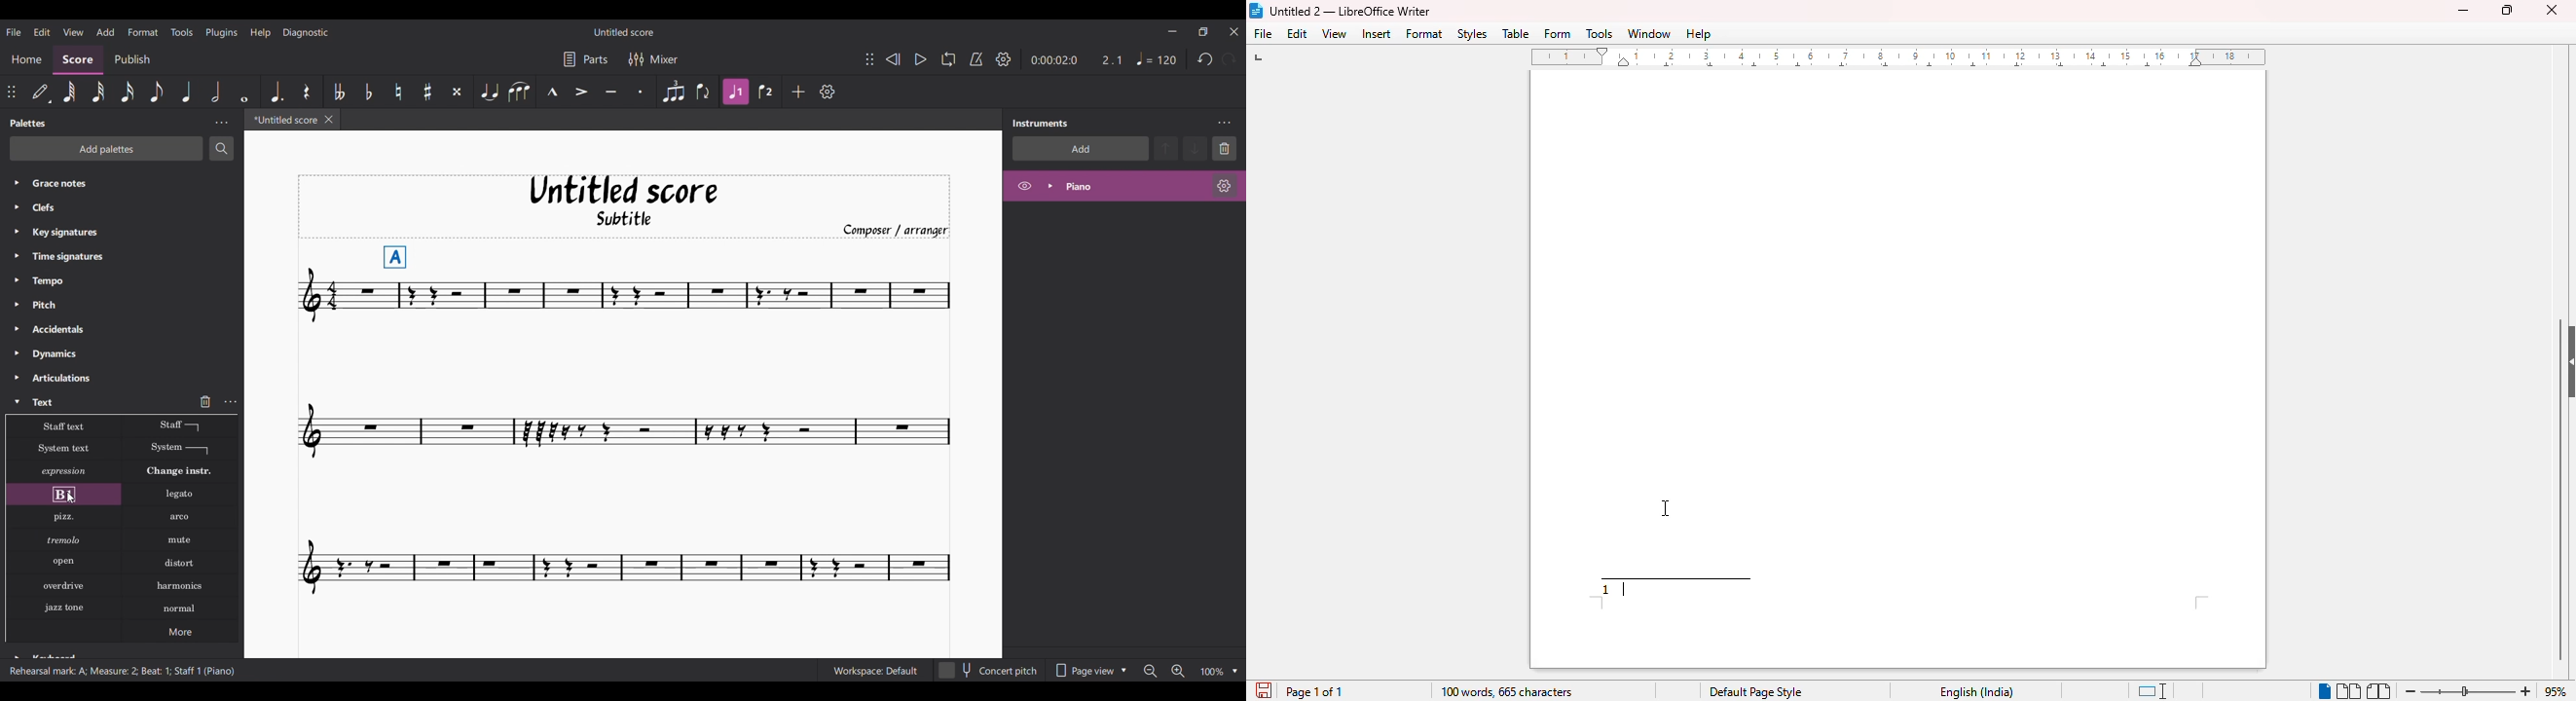 This screenshot has width=2576, height=728. What do you see at coordinates (339, 92) in the screenshot?
I see `Toggle double flat` at bounding box center [339, 92].